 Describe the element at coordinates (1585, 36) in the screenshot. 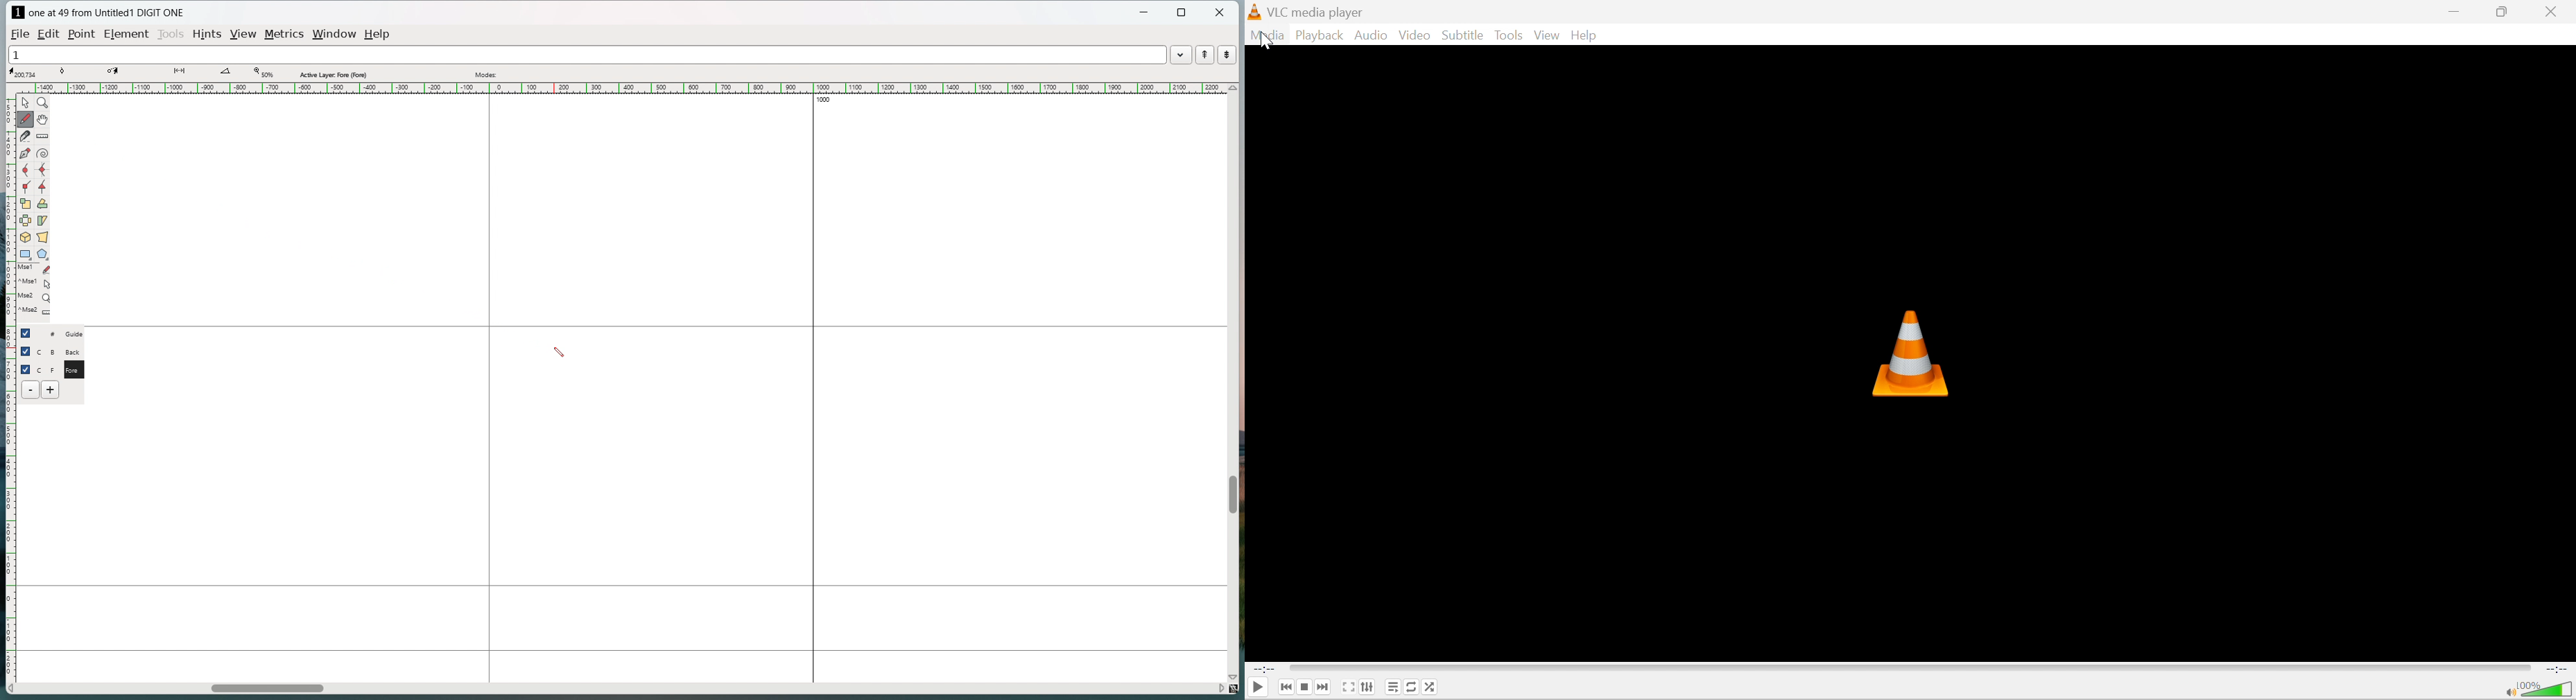

I see `Help` at that location.